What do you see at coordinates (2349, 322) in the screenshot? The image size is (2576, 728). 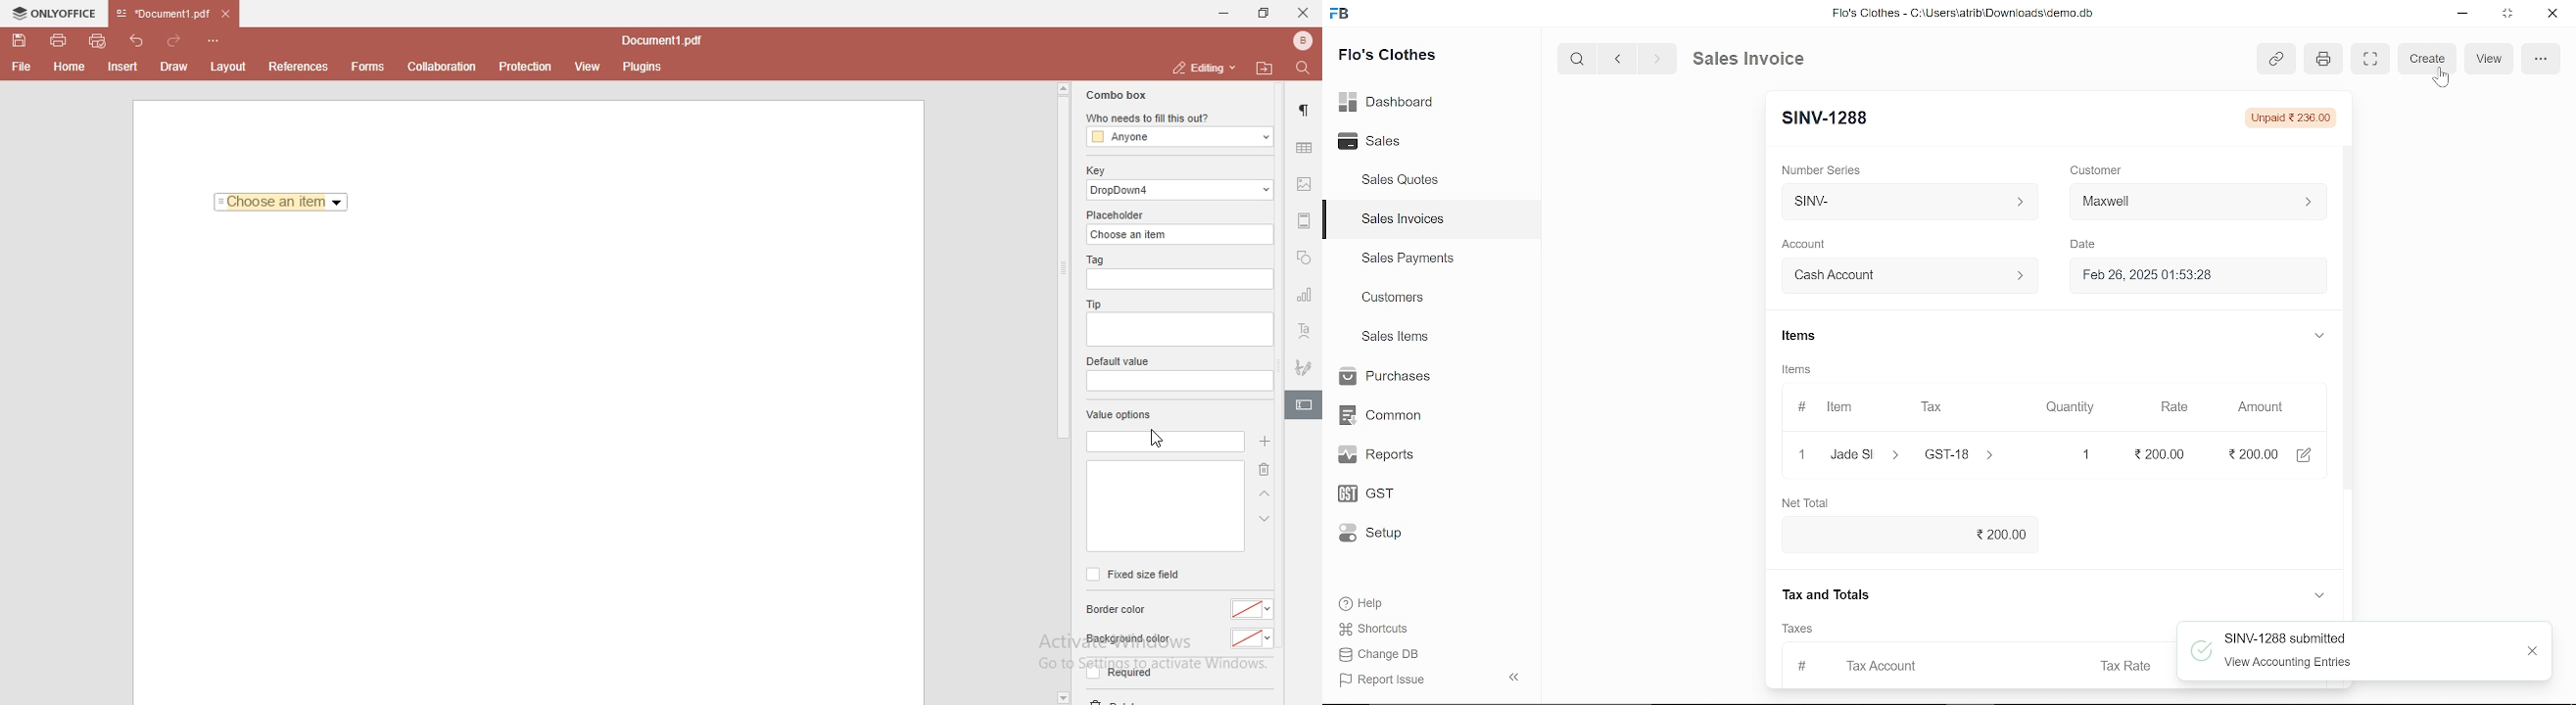 I see `vertical scrollbar` at bounding box center [2349, 322].